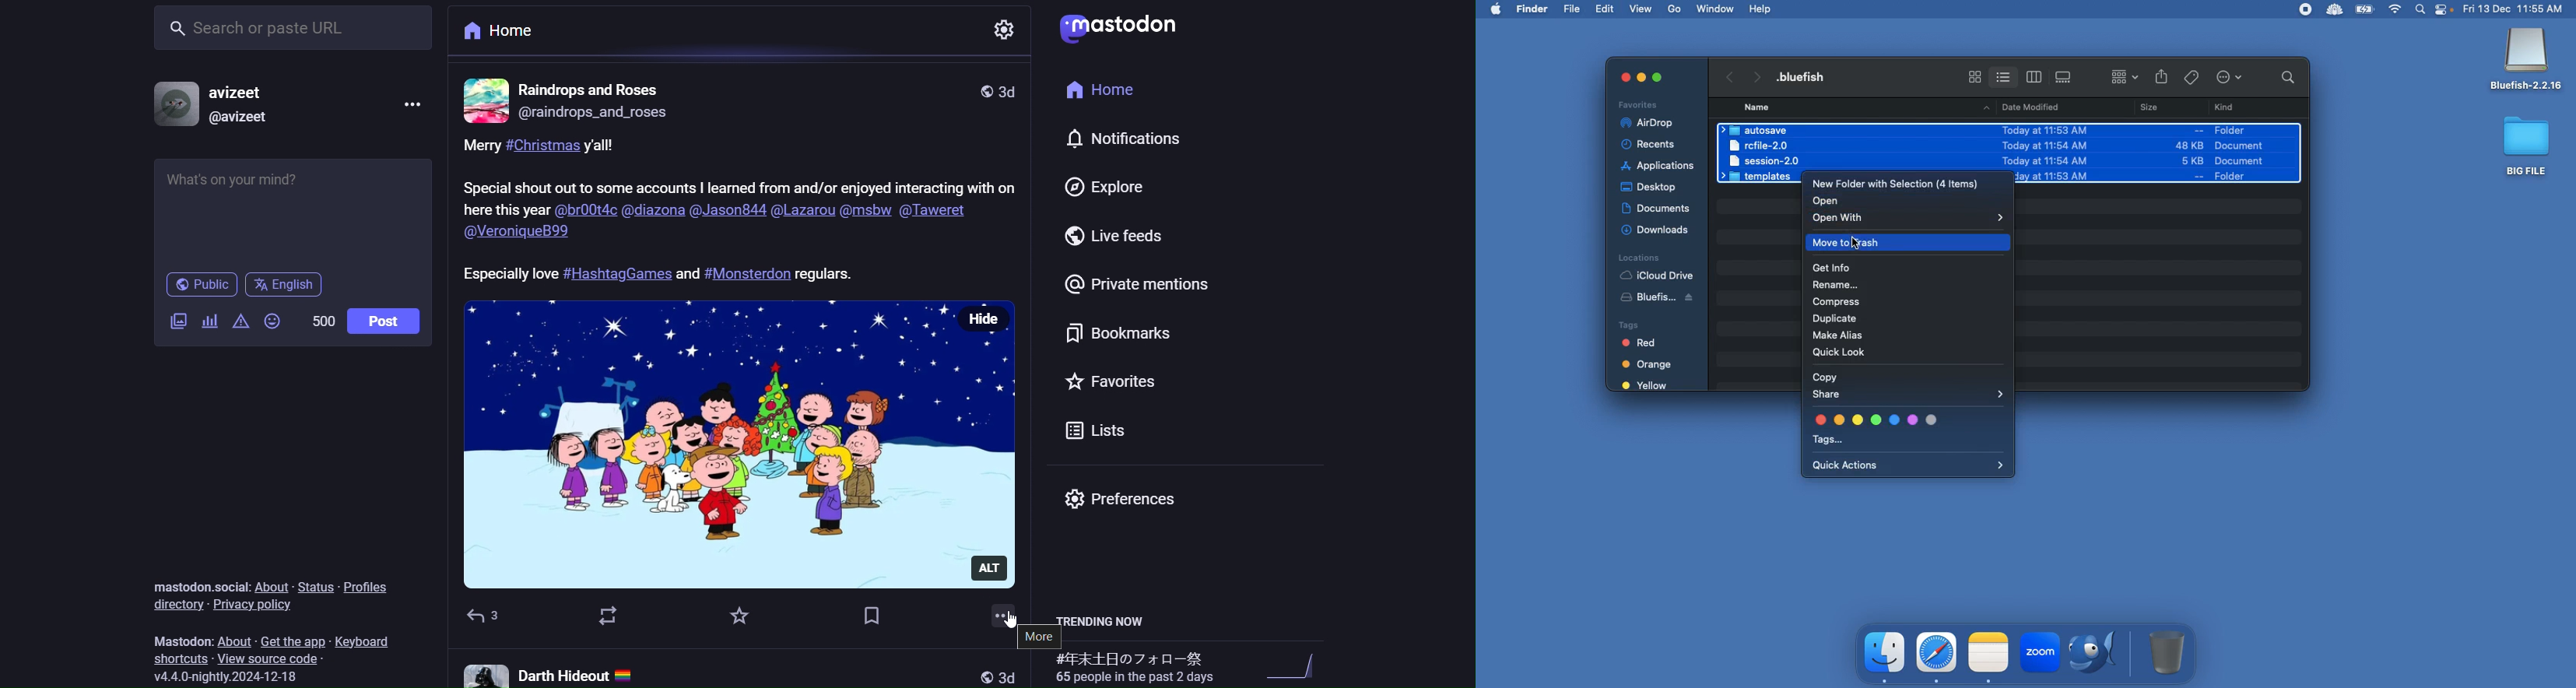  I want to click on cursor, so click(1009, 620).